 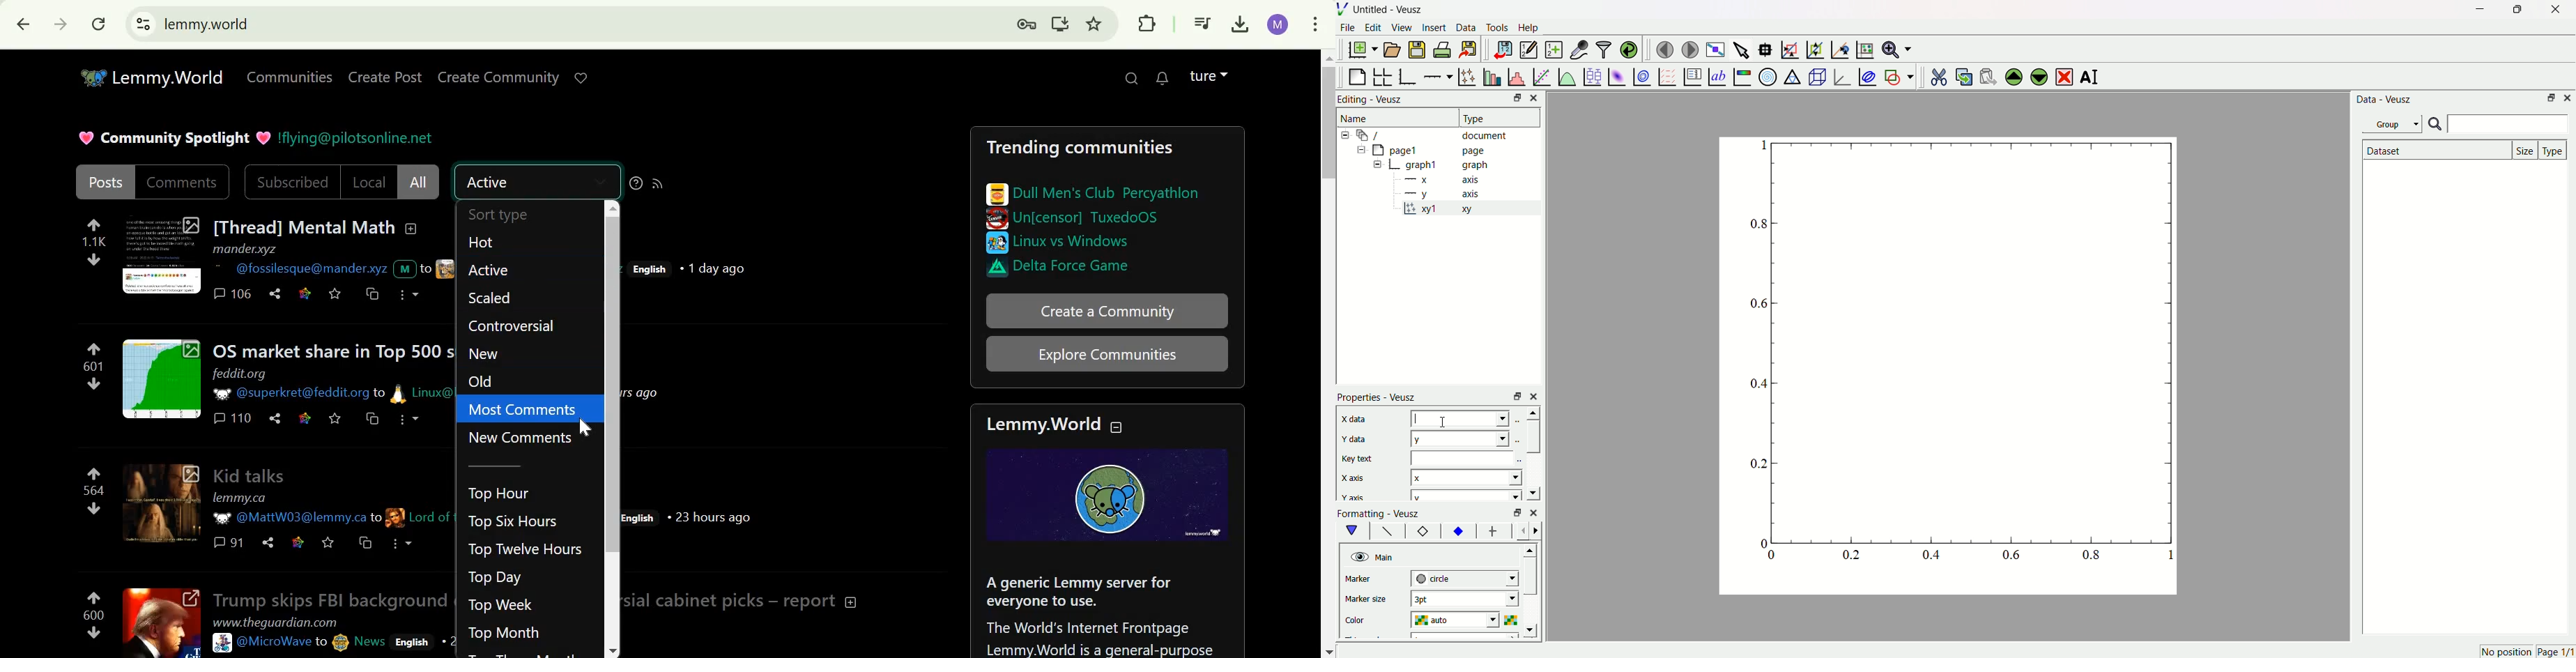 What do you see at coordinates (1318, 25) in the screenshot?
I see `Customize and control Google Chrome` at bounding box center [1318, 25].